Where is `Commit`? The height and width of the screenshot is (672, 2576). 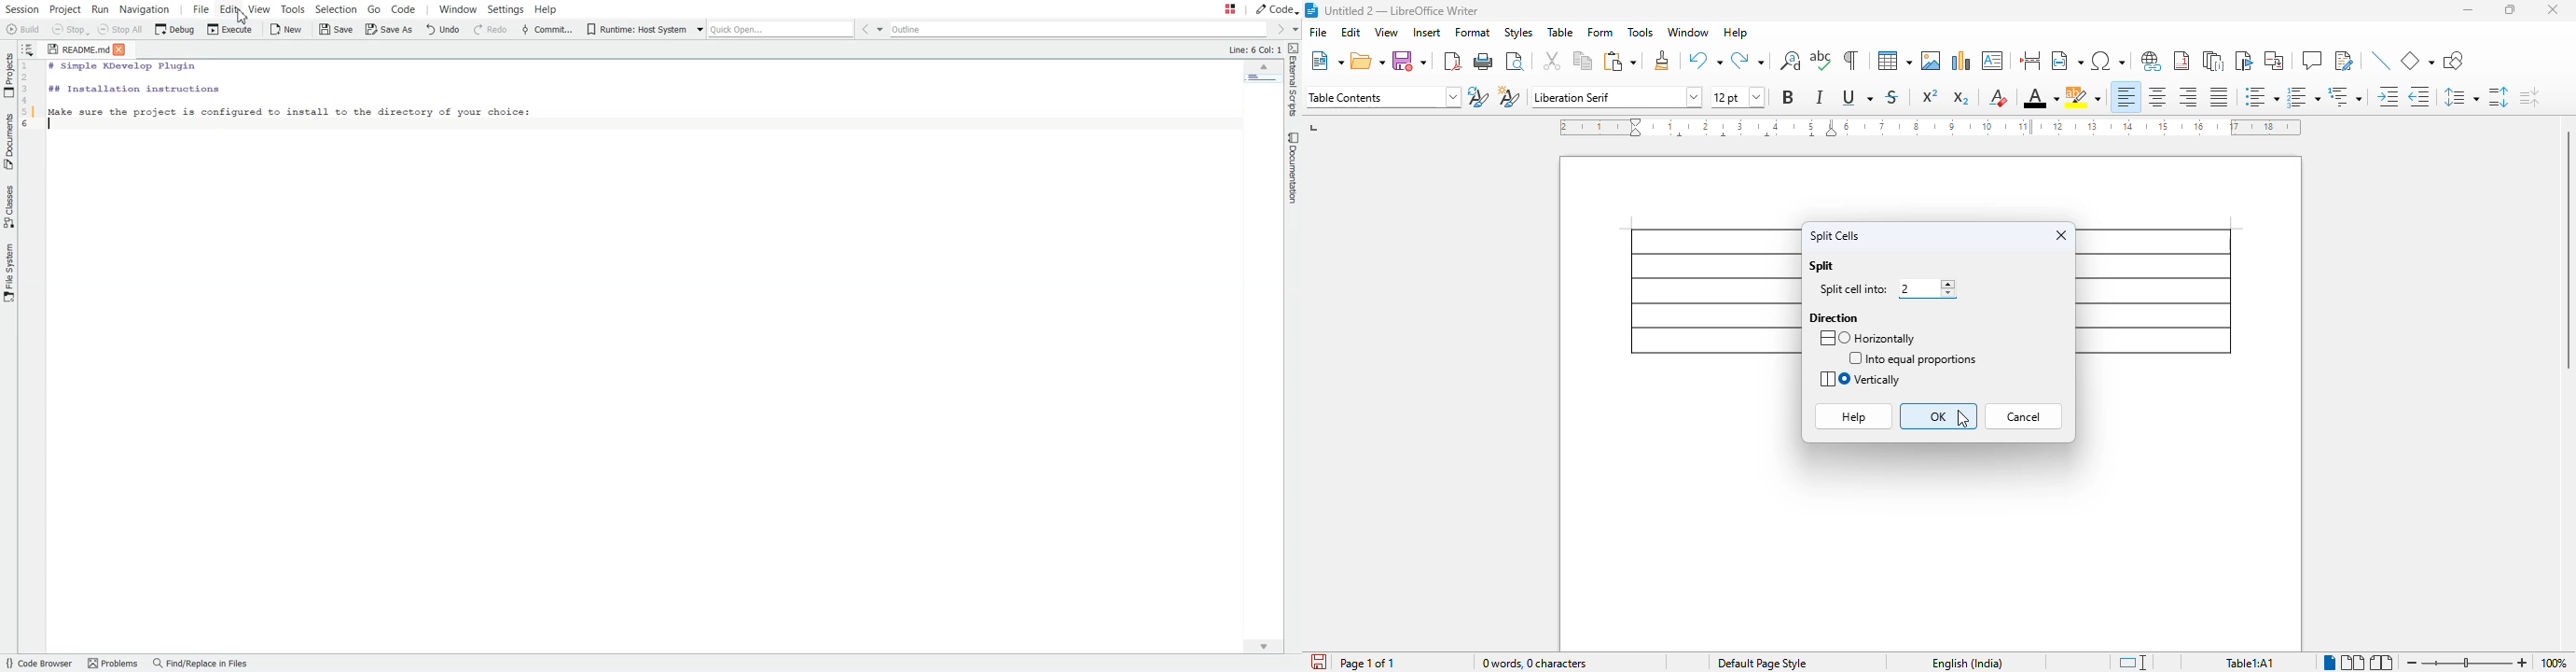
Commit is located at coordinates (547, 29).